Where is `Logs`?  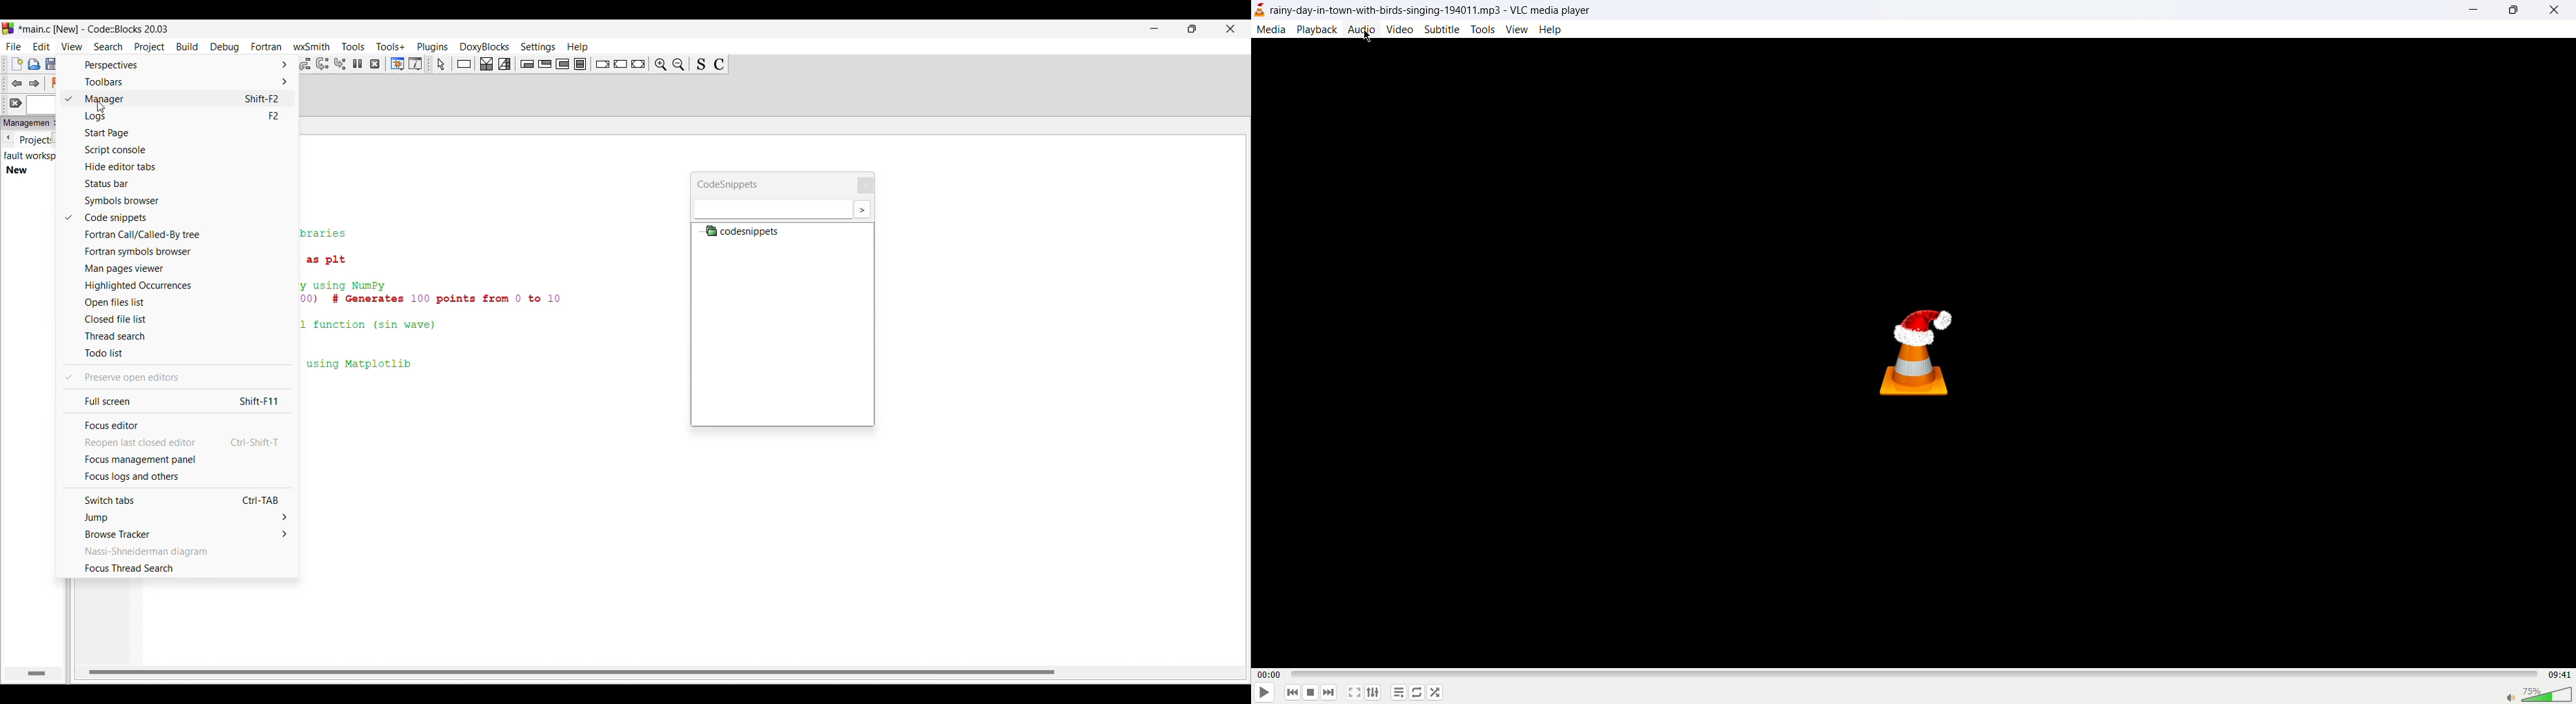
Logs is located at coordinates (186, 117).